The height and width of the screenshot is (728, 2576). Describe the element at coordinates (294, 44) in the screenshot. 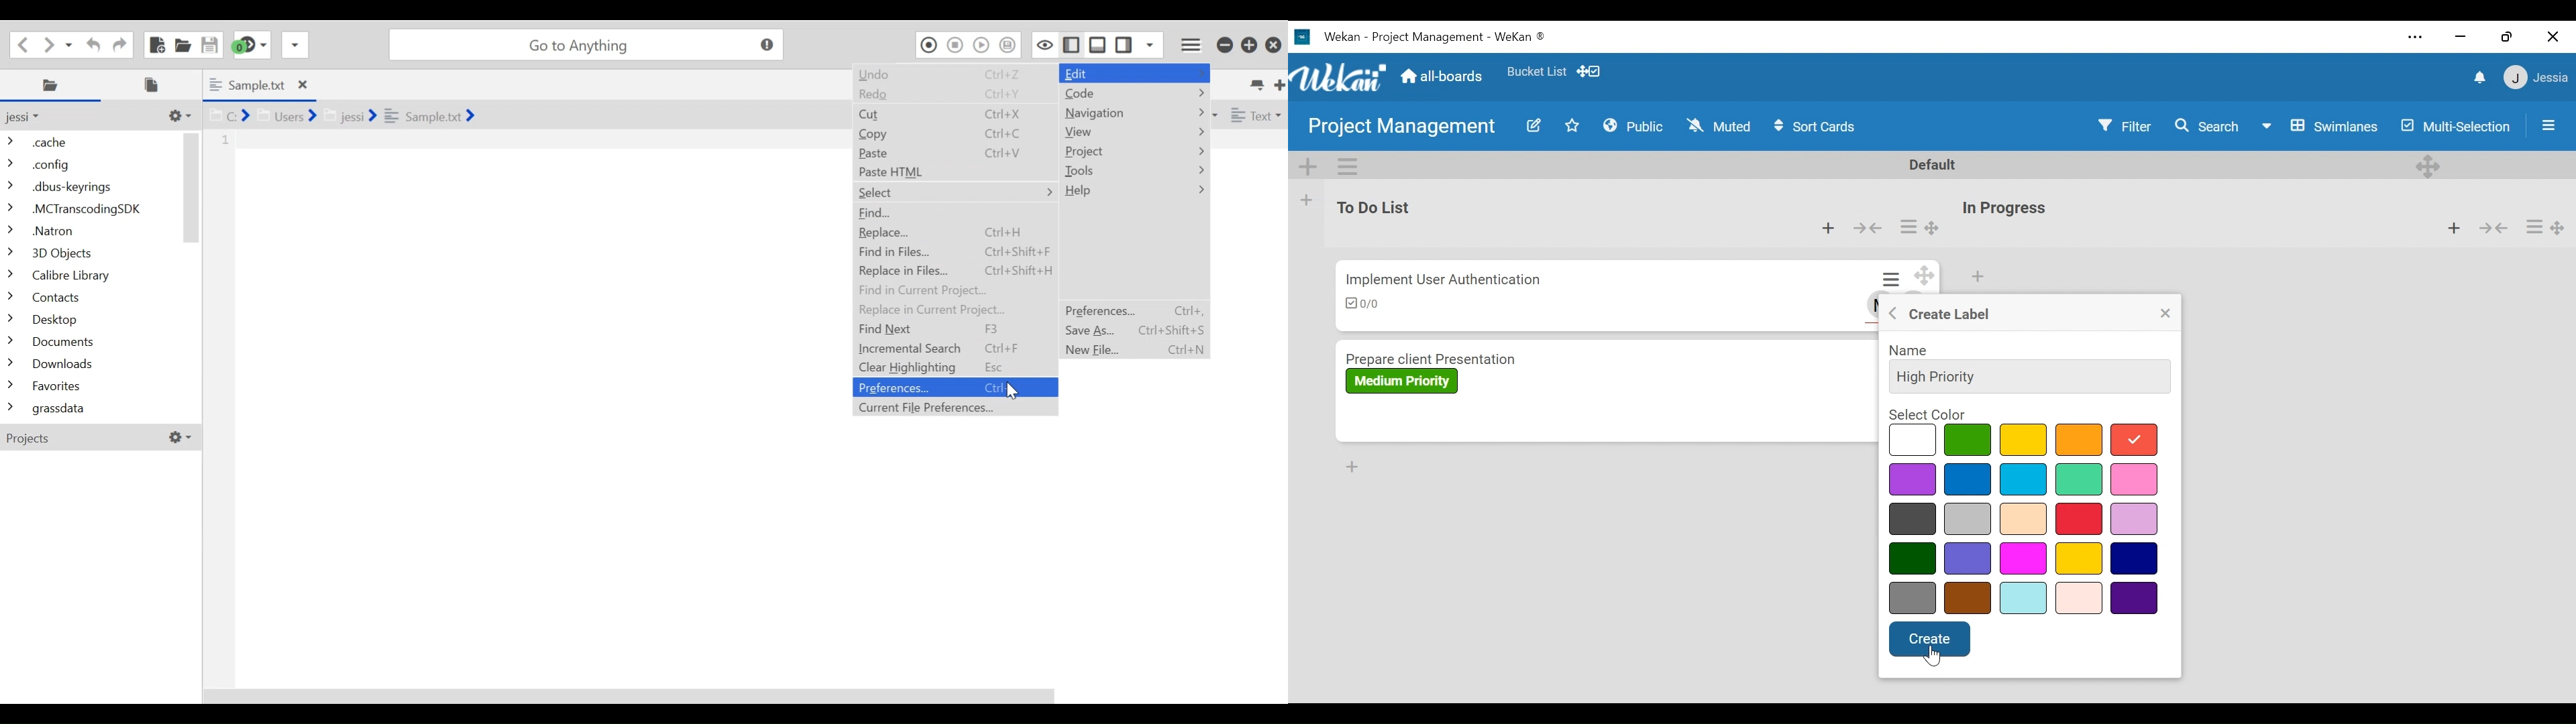

I see `Share current file` at that location.